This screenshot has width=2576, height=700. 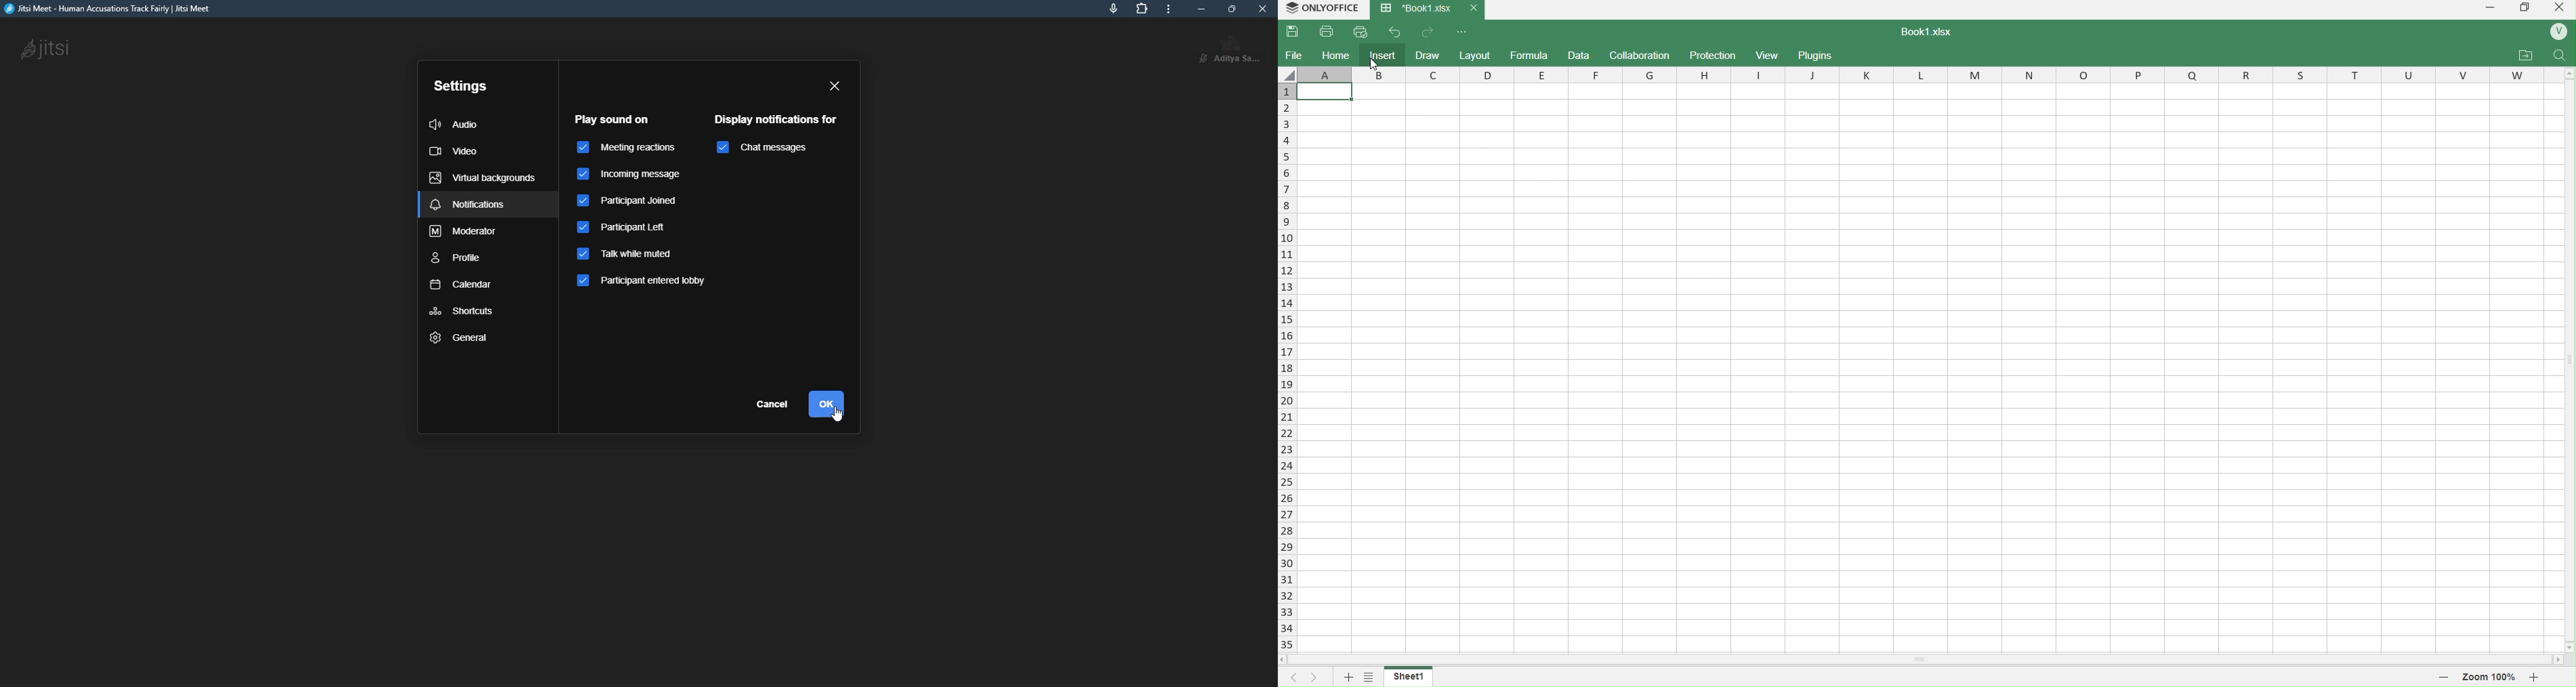 What do you see at coordinates (461, 85) in the screenshot?
I see `settings` at bounding box center [461, 85].